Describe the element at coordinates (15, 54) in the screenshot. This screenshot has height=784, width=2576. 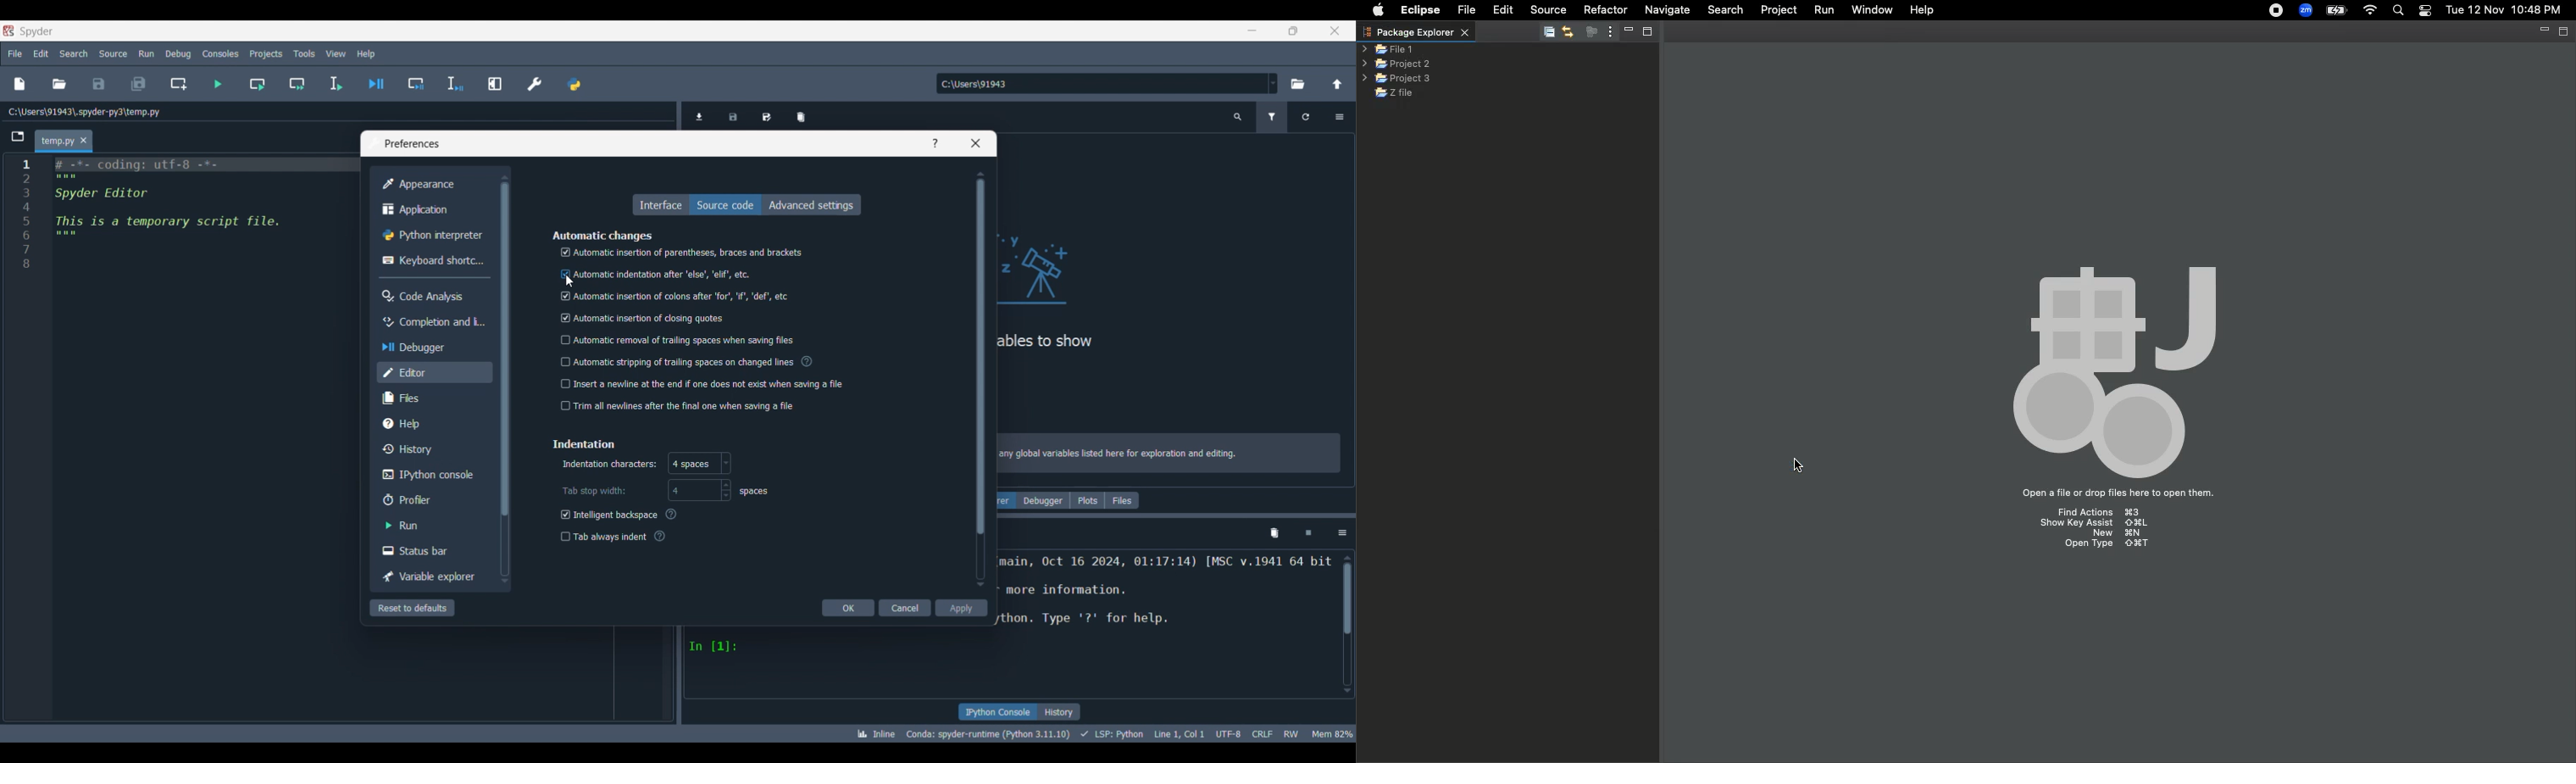
I see `File menu` at that location.